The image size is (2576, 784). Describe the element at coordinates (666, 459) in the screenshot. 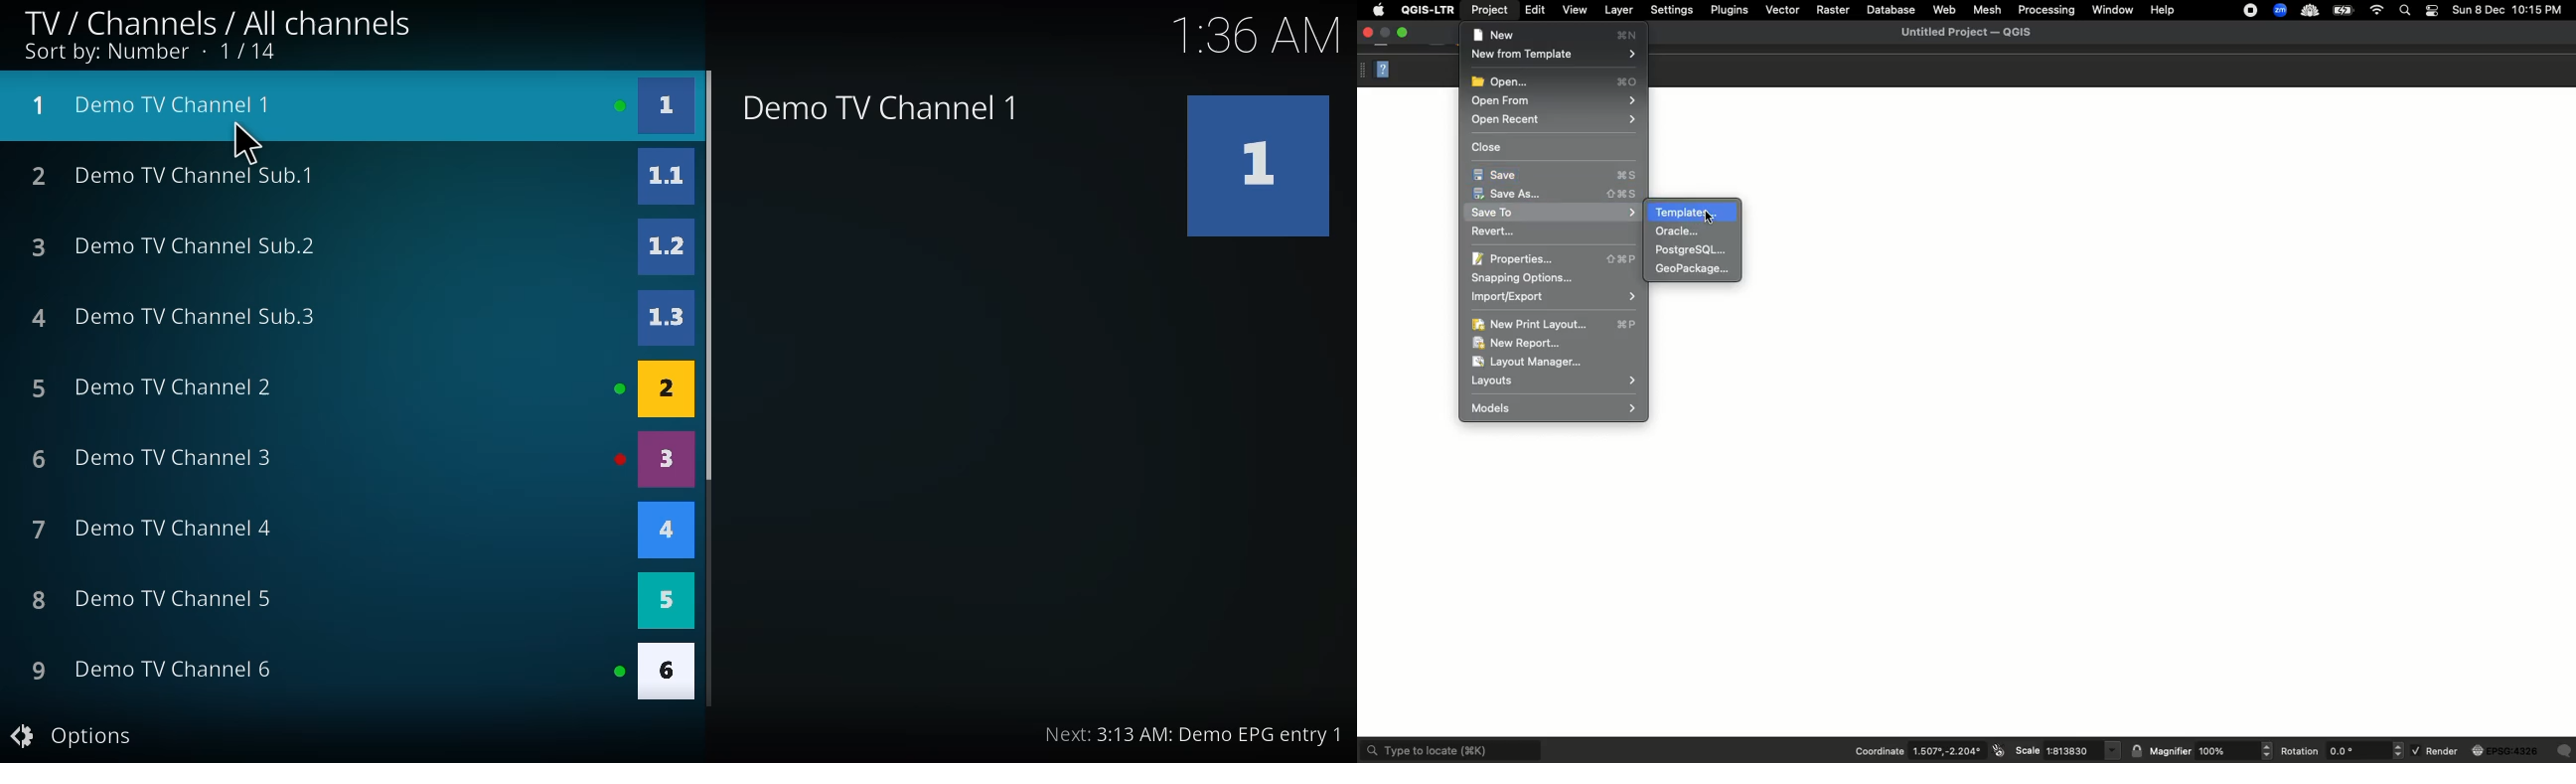

I see `3` at that location.